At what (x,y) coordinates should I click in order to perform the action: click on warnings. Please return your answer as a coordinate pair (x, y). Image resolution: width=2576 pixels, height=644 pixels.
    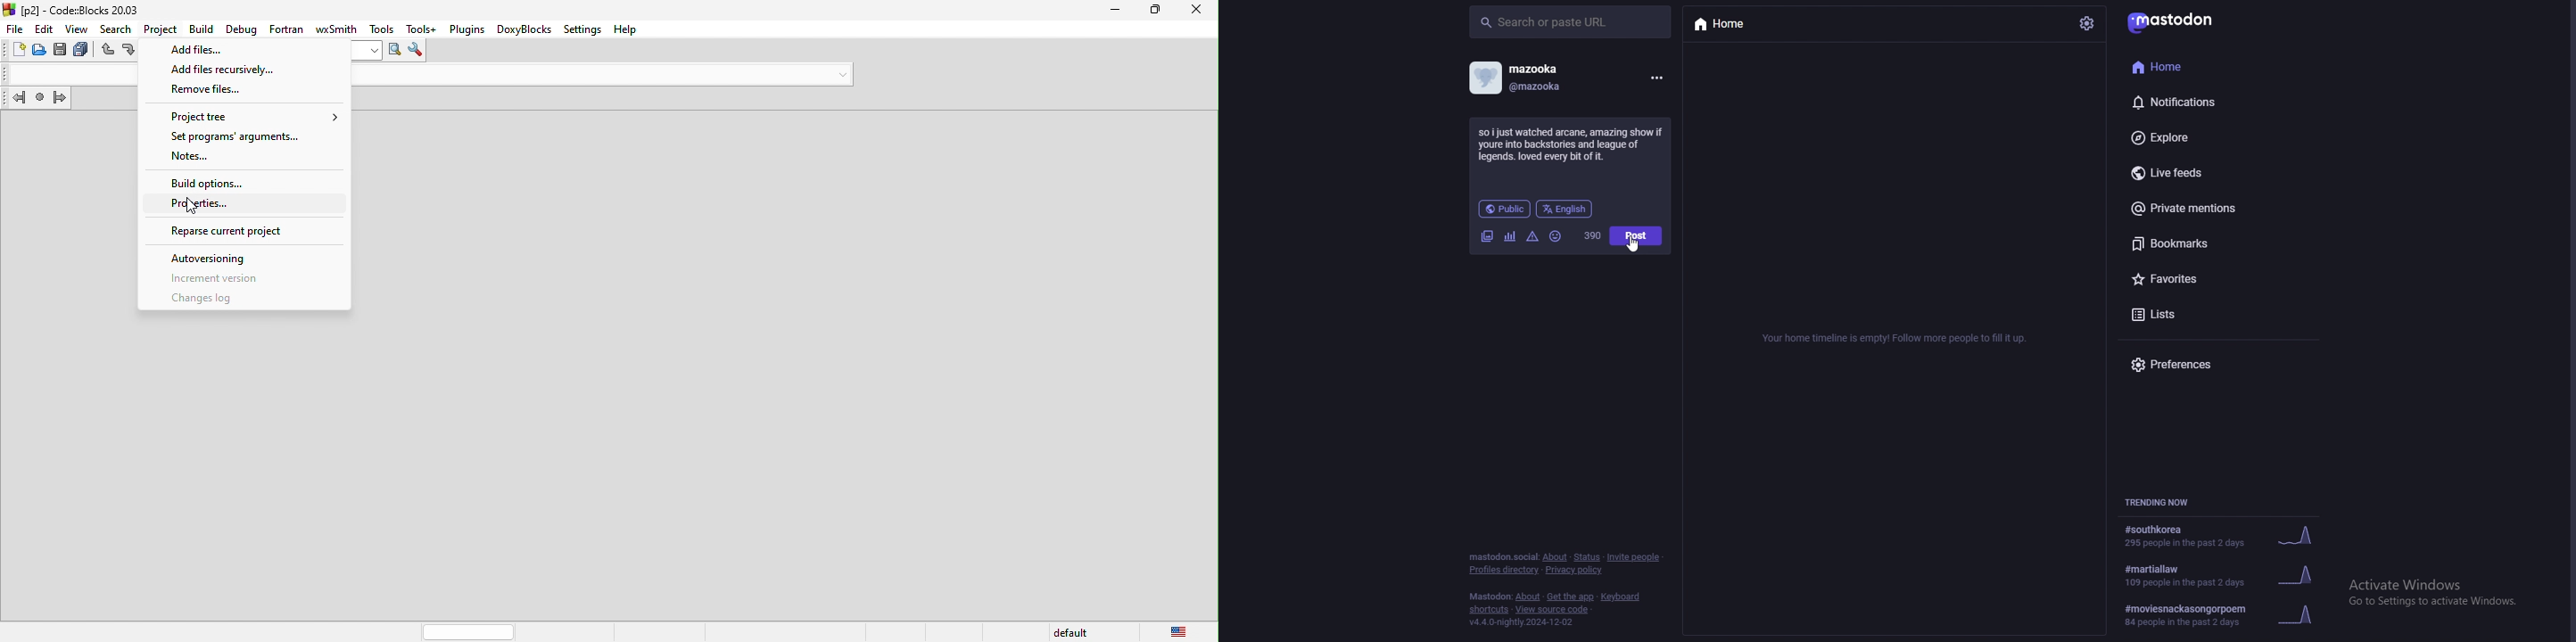
    Looking at the image, I should click on (1532, 237).